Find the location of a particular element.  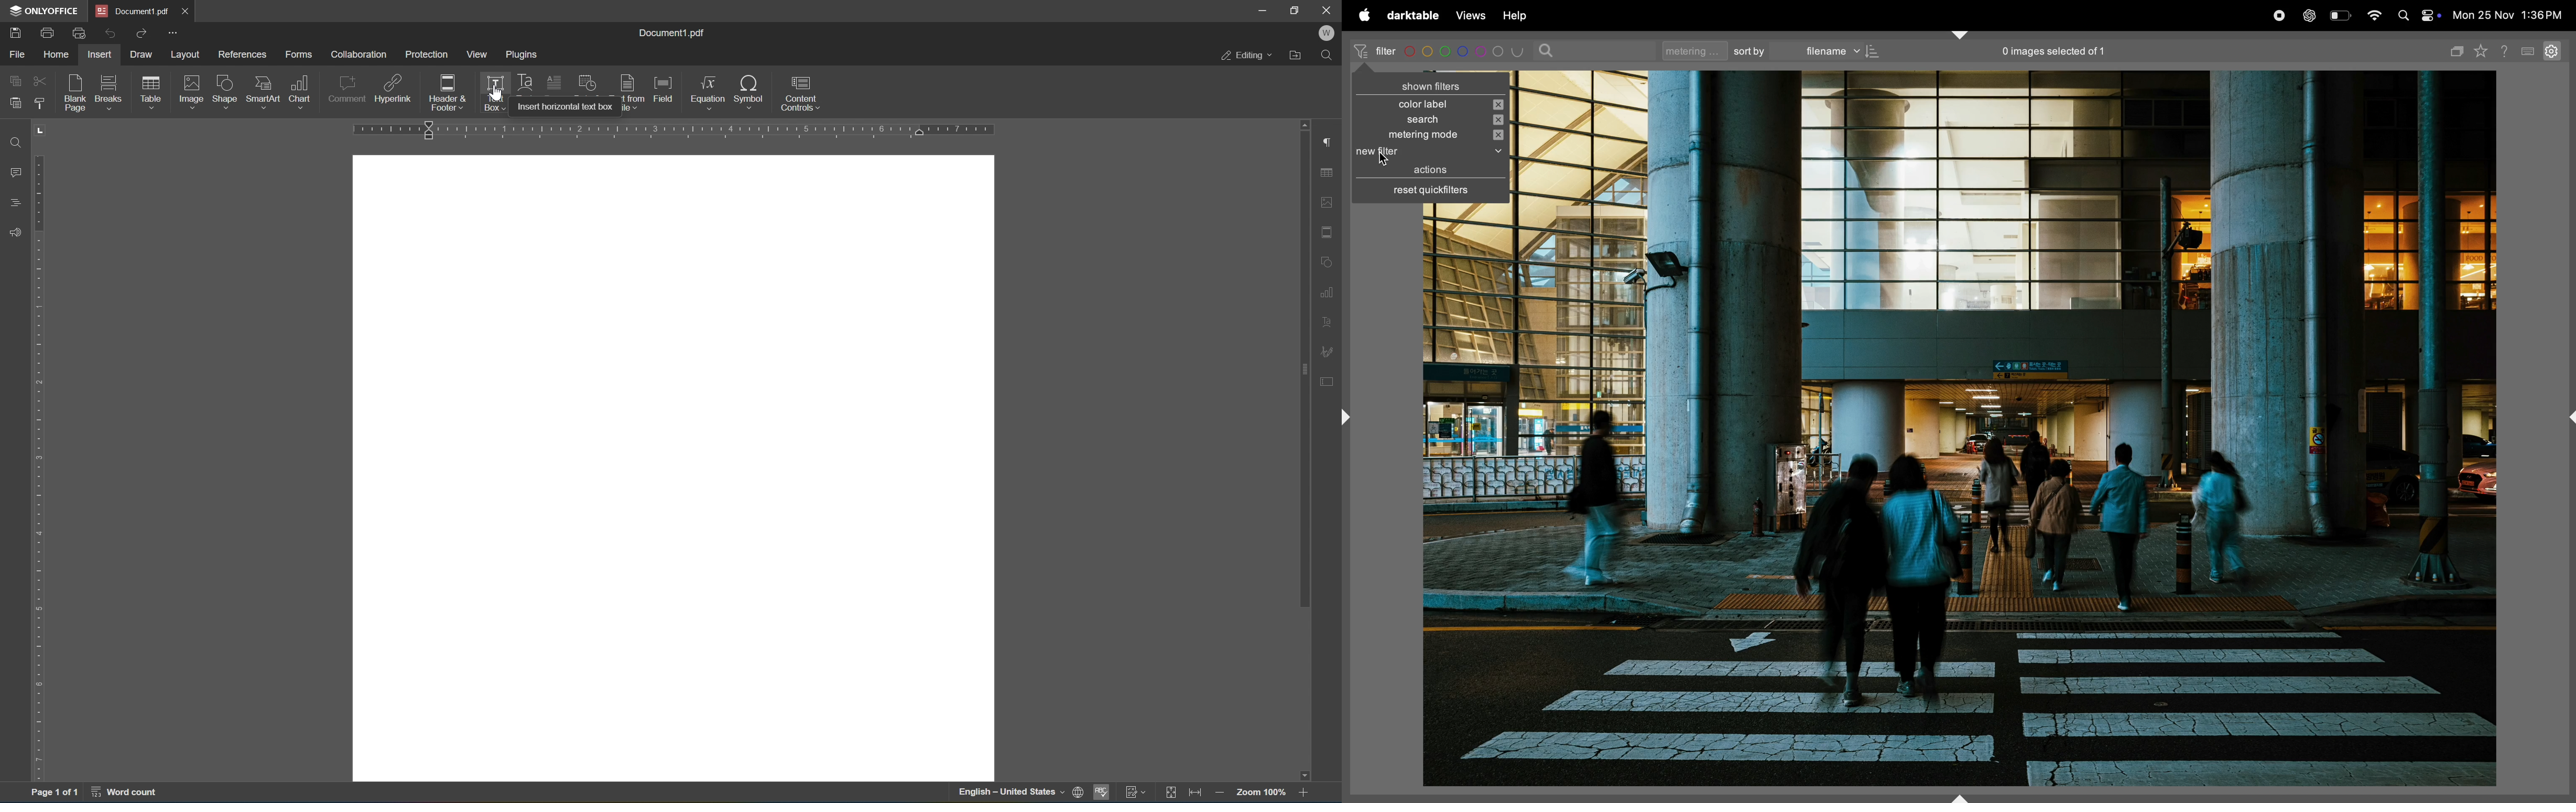

Cursor is located at coordinates (493, 95).